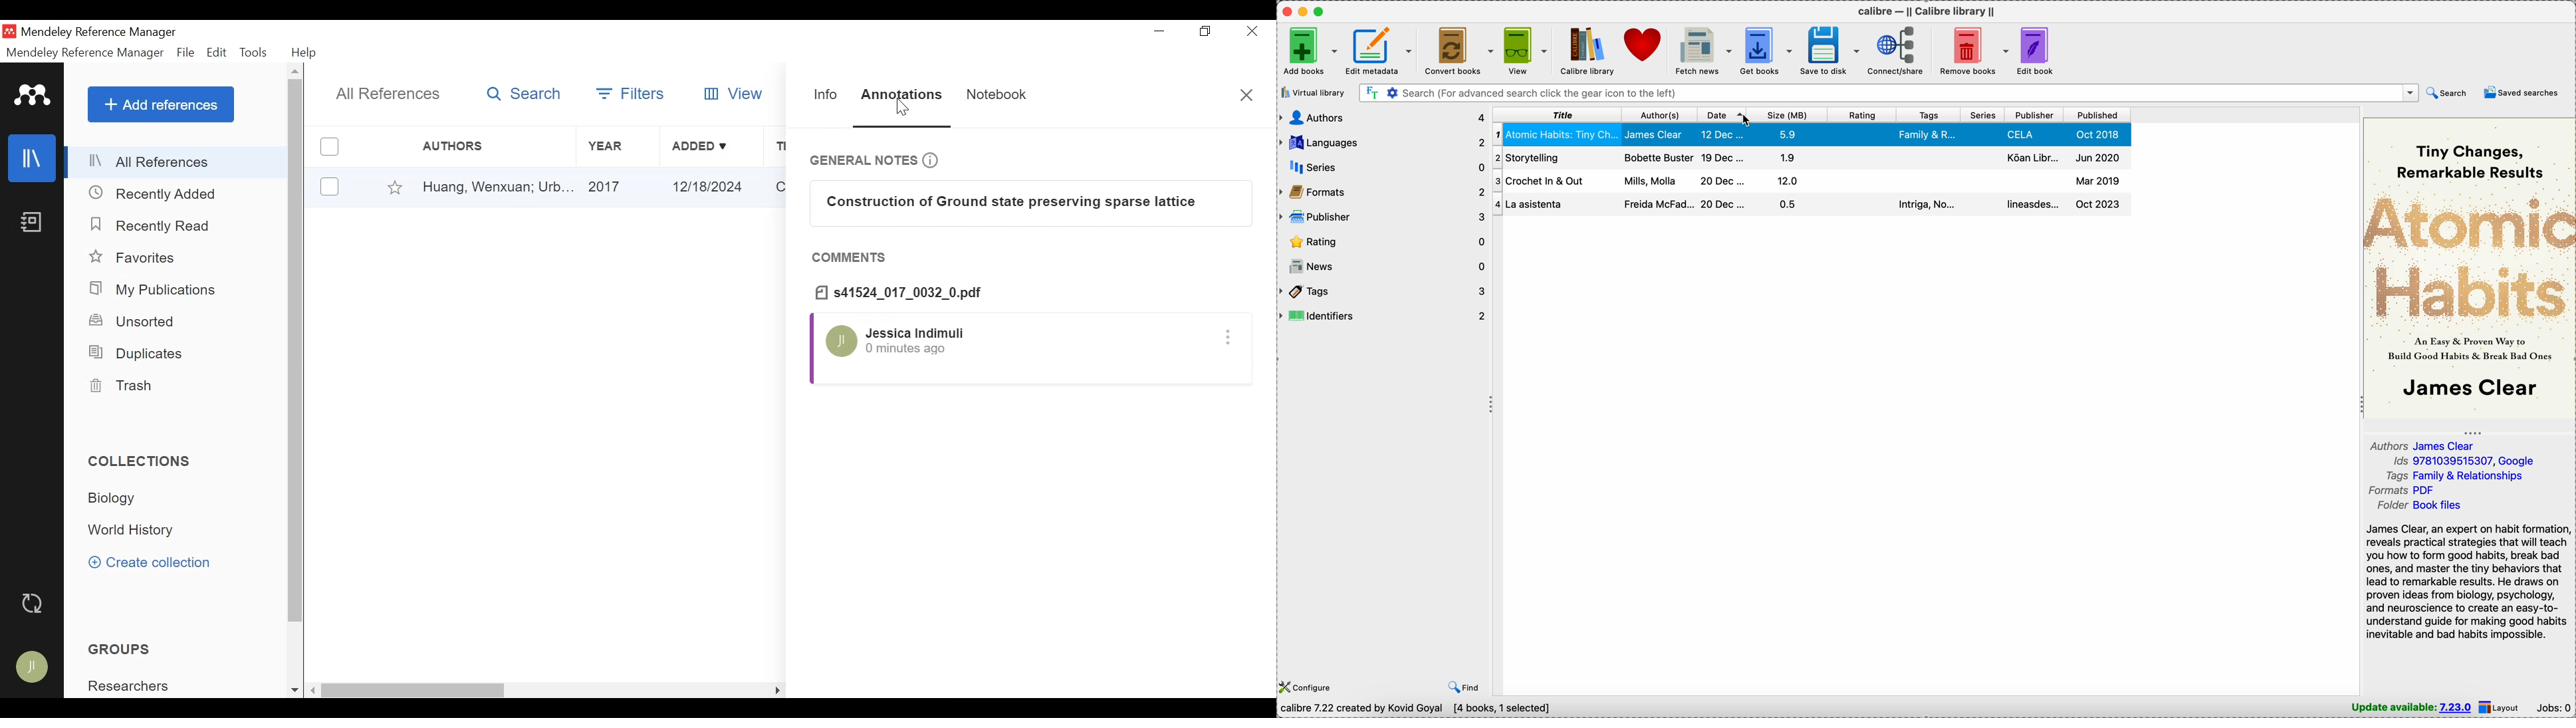  What do you see at coordinates (1810, 157) in the screenshot?
I see `Crochet In & Out book details` at bounding box center [1810, 157].